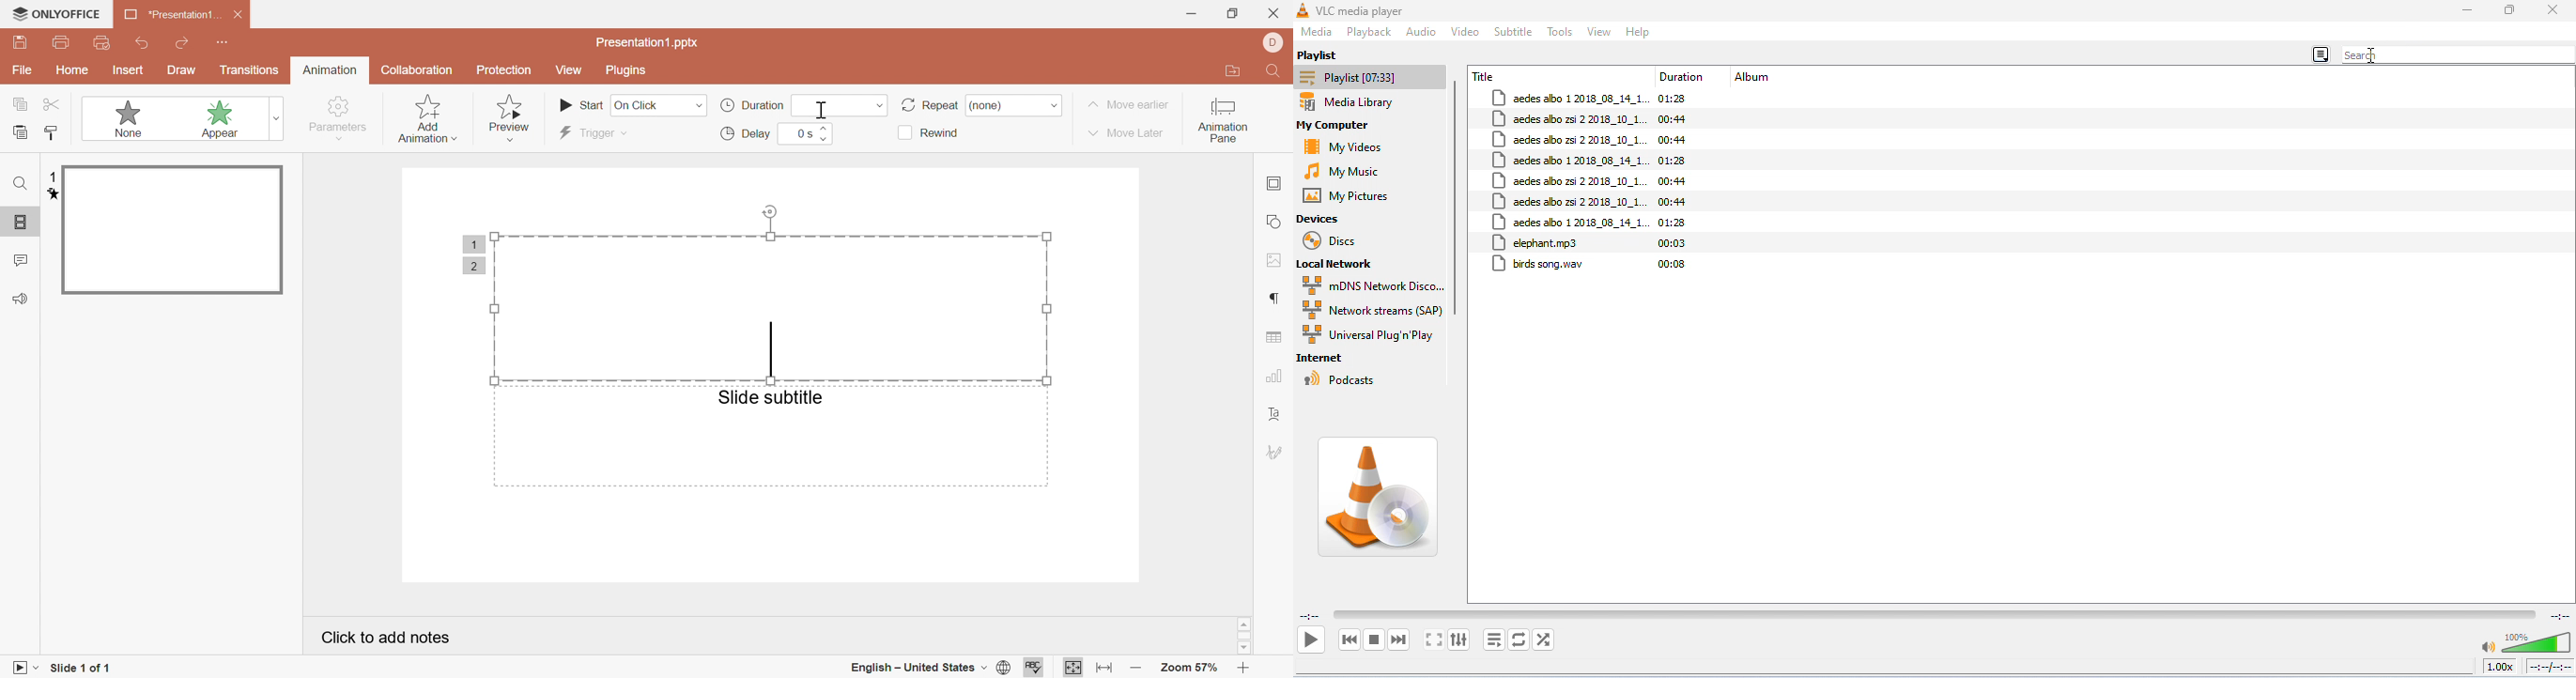 This screenshot has height=700, width=2576. I want to click on my music, so click(1350, 171).